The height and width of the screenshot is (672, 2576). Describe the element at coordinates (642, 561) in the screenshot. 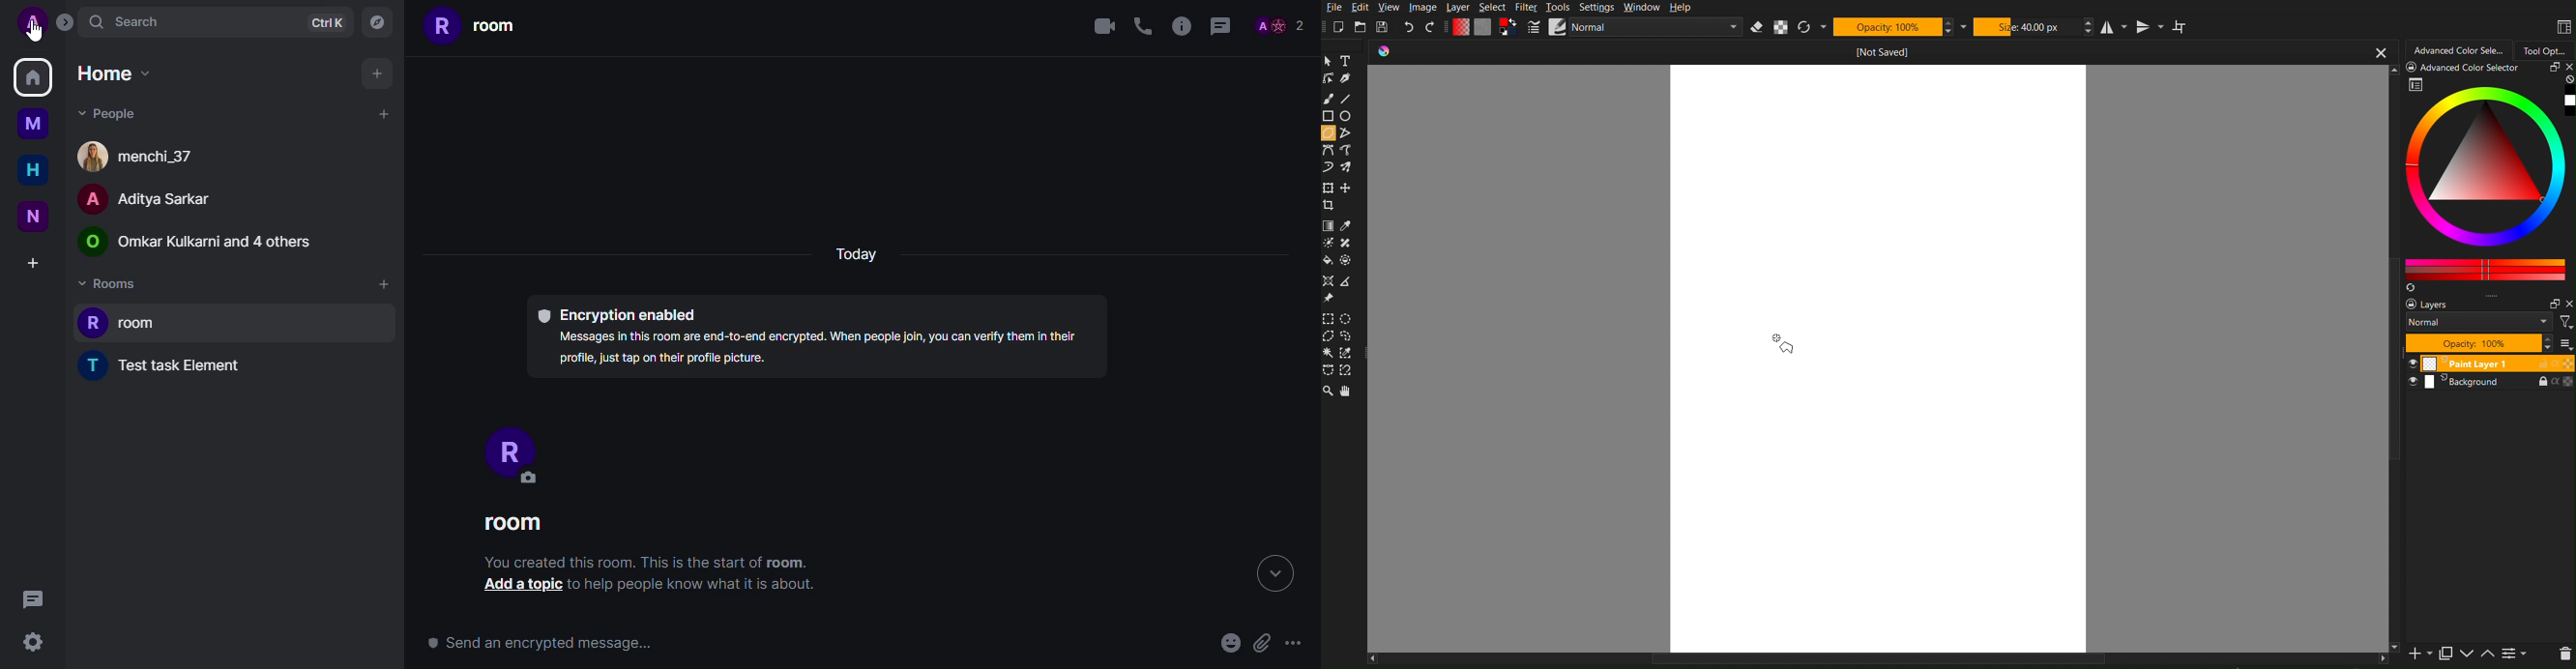

I see `You created this room. This is the start of room.` at that location.